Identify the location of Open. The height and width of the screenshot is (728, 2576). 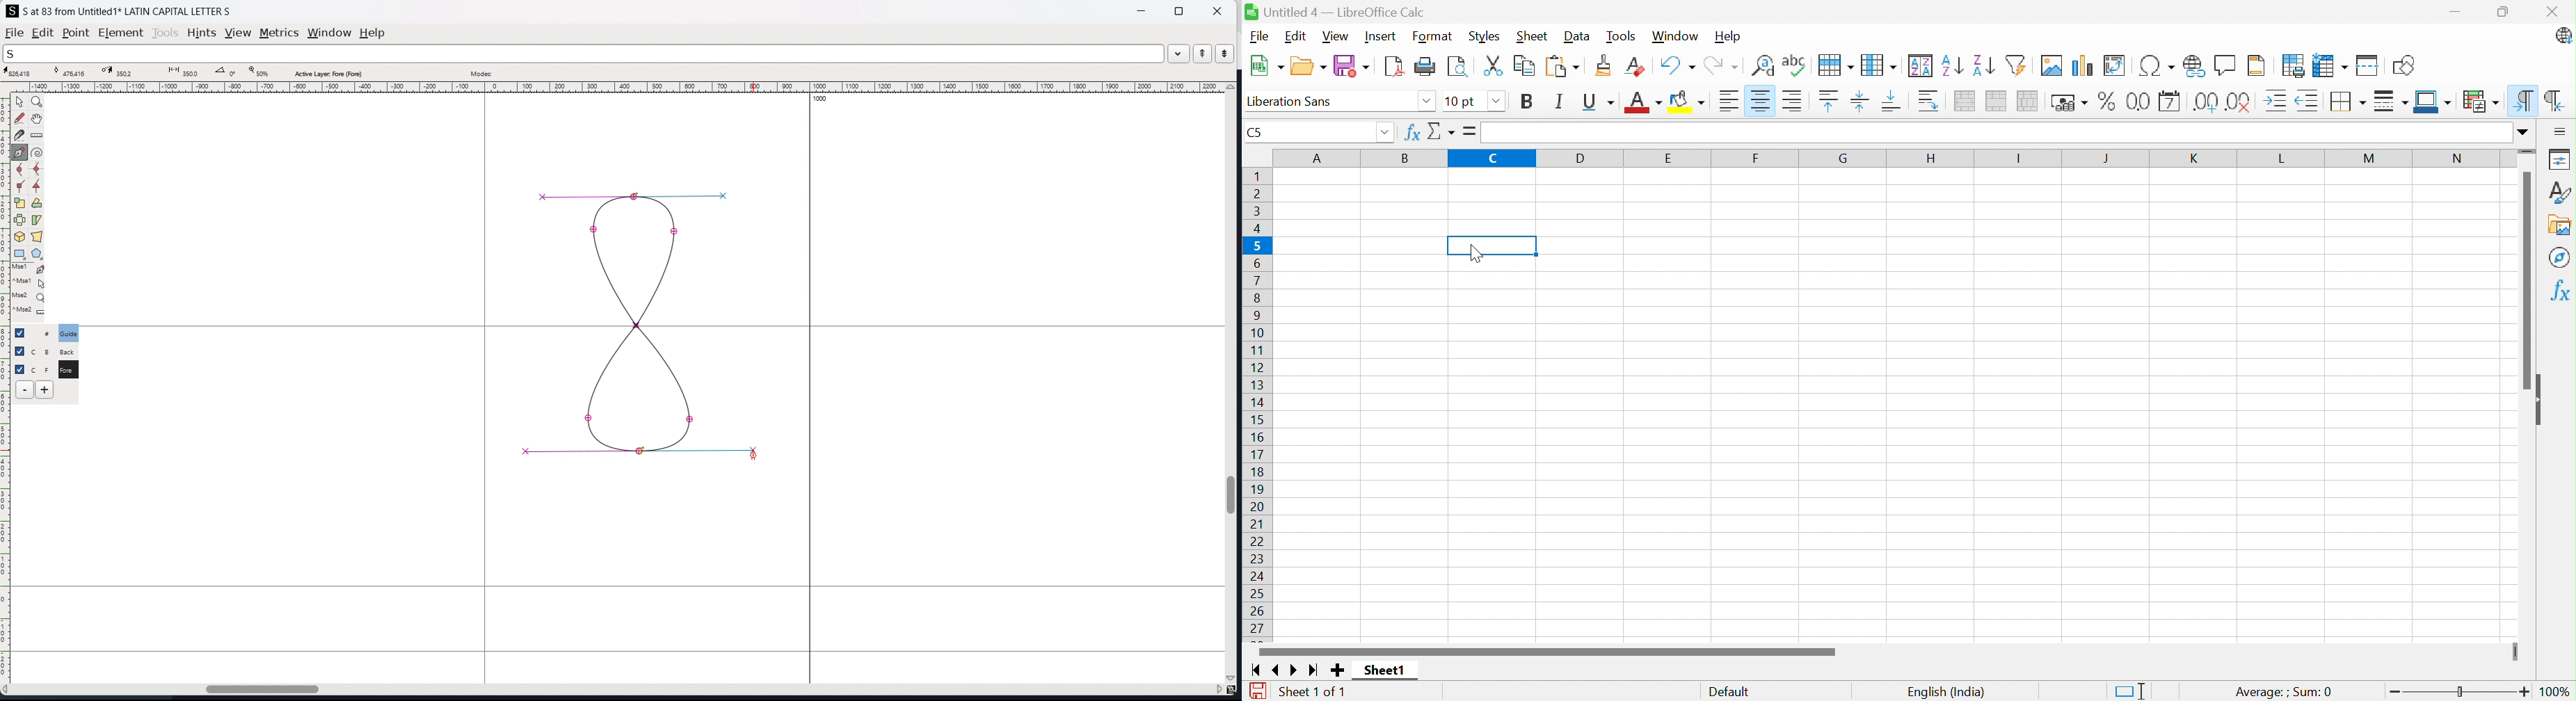
(1309, 65).